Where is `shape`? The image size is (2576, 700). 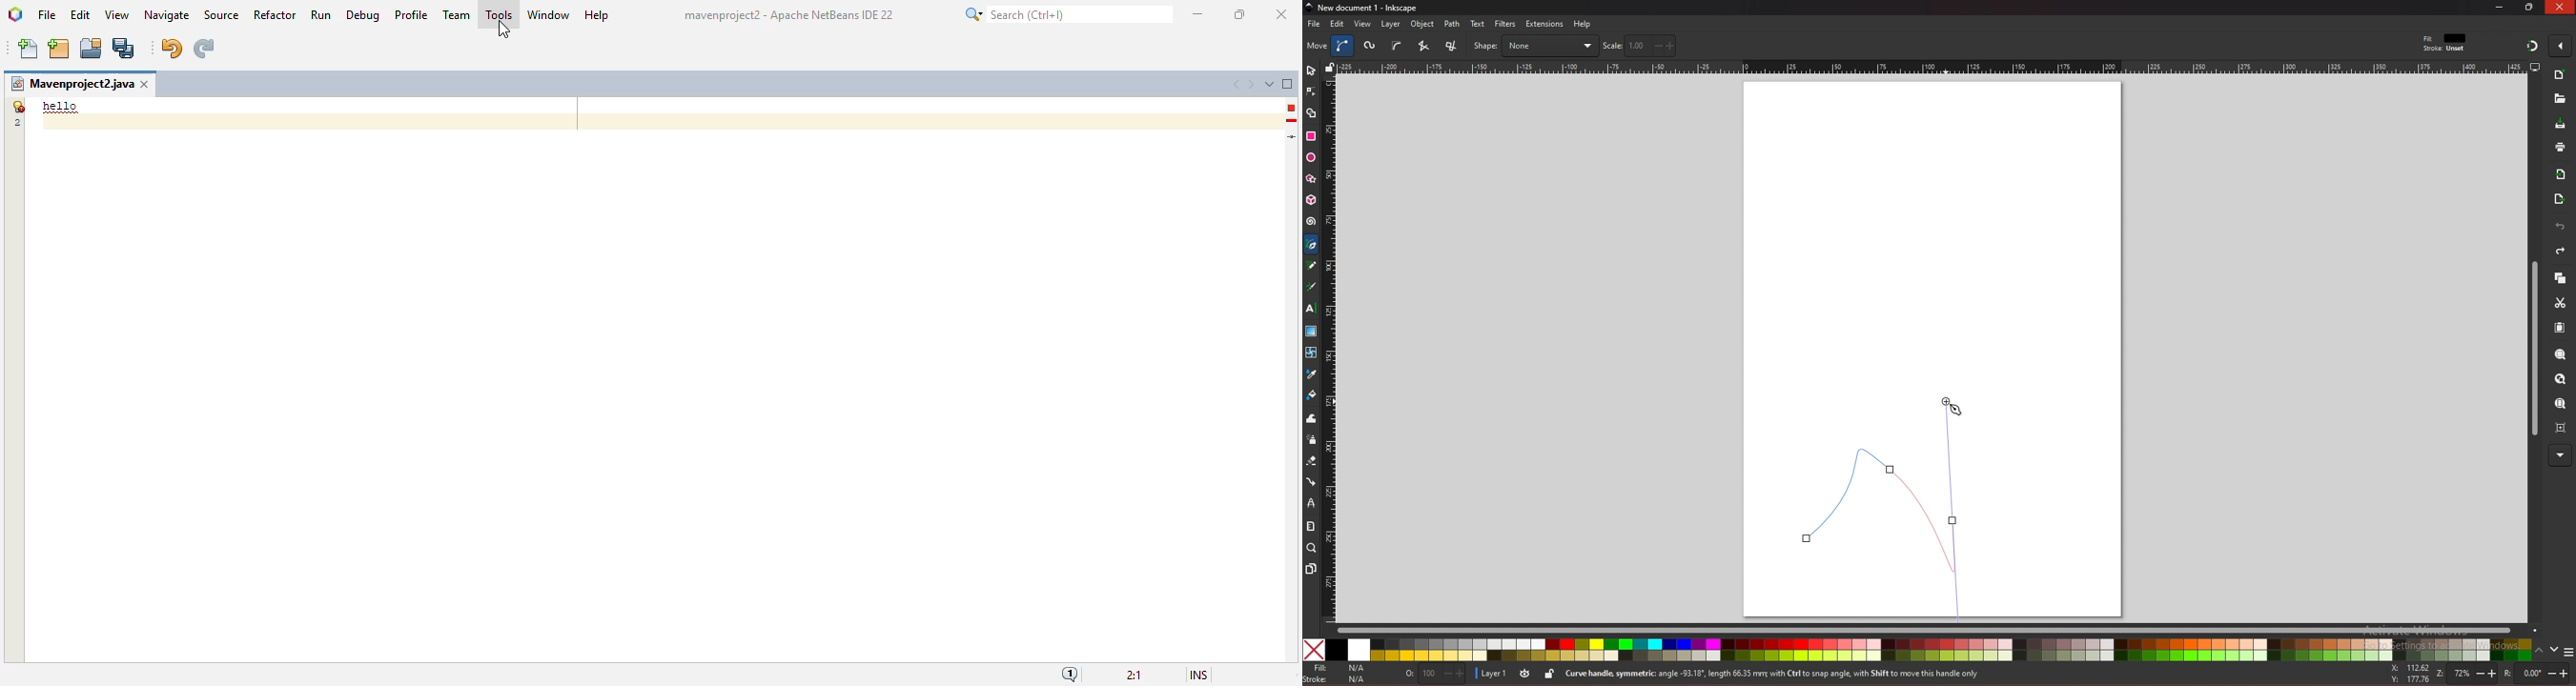 shape is located at coordinates (1535, 46).